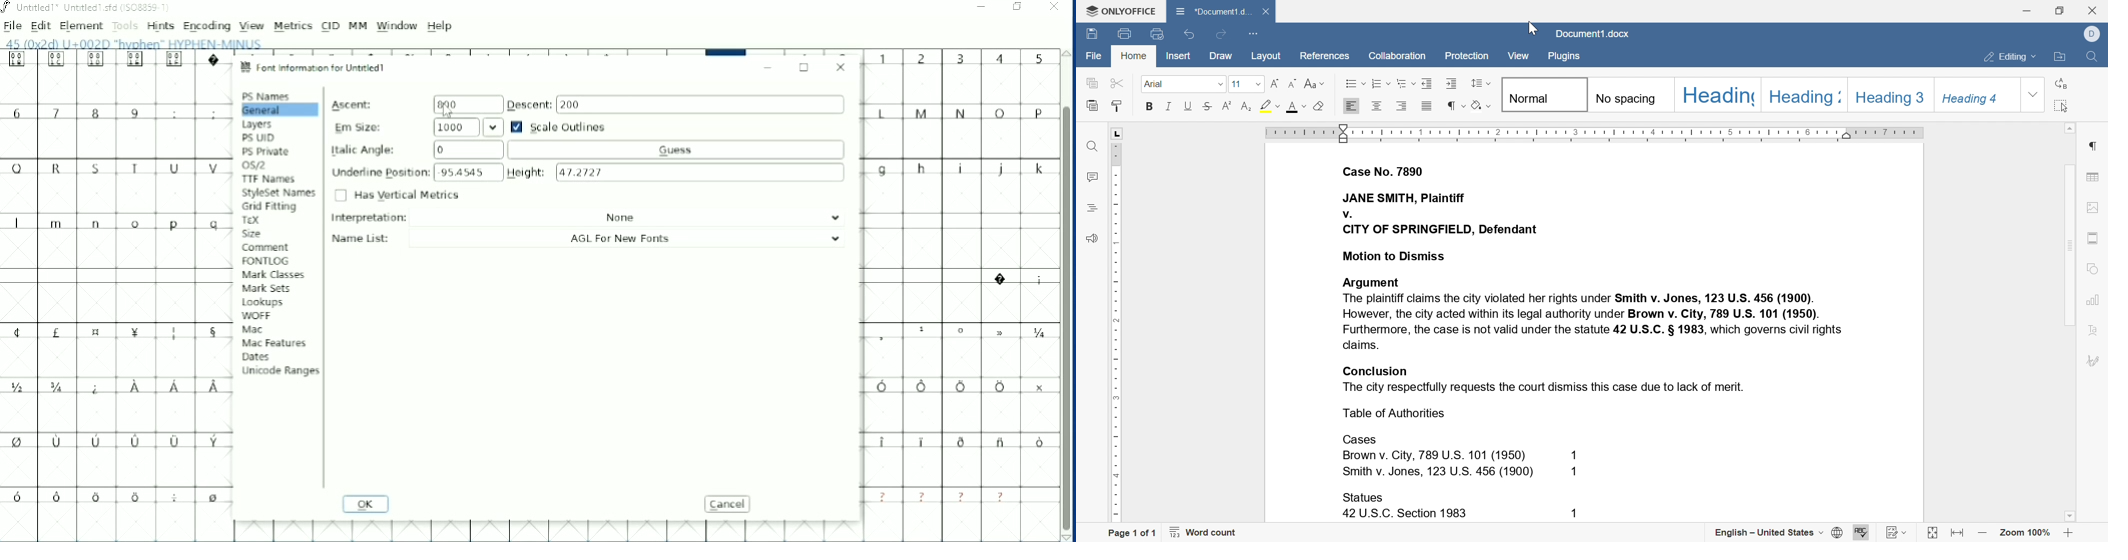 The height and width of the screenshot is (560, 2128). Describe the element at coordinates (1136, 532) in the screenshot. I see `page 1 of 1` at that location.